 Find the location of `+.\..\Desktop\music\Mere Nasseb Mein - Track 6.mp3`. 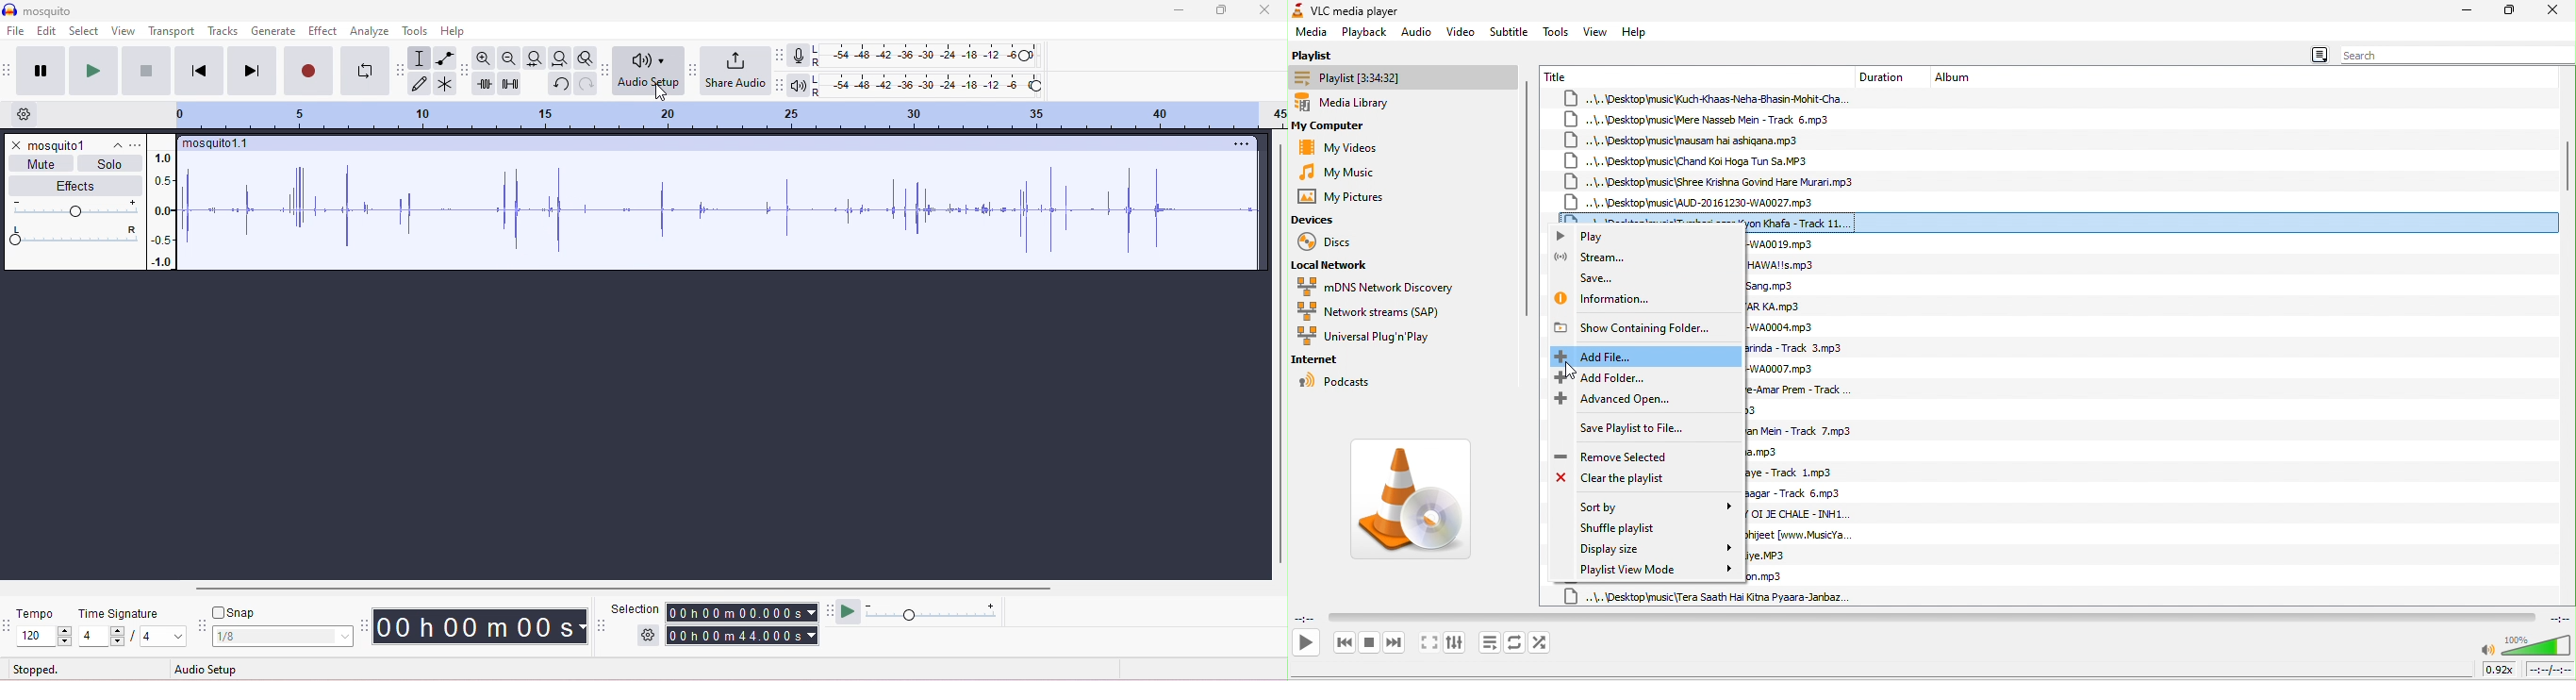

+.\..\Desktop\music\Mere Nasseb Mein - Track 6.mp3 is located at coordinates (1706, 119).